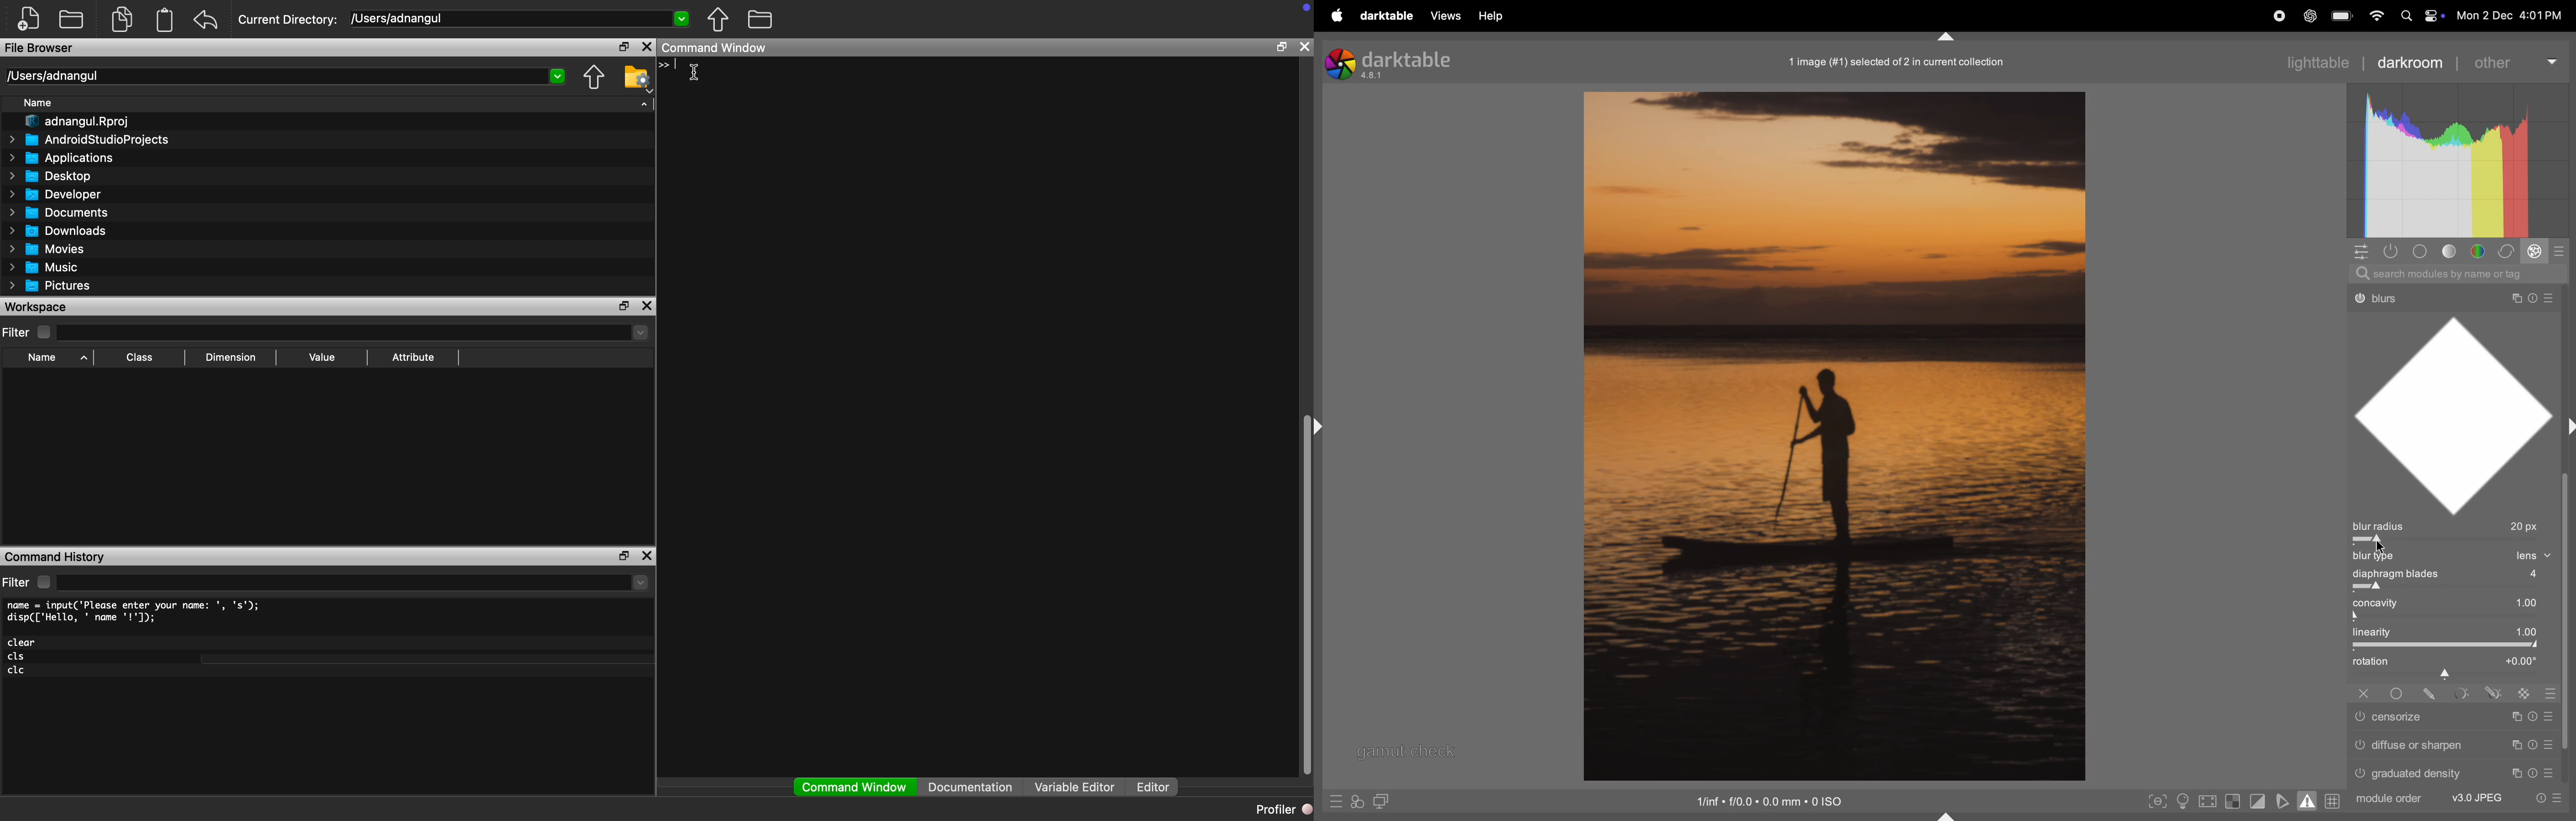 This screenshot has height=840, width=2576. I want to click on name = input('Please enter your name: ', 's');
disp(['Hello, ' name '!']);, so click(136, 612).